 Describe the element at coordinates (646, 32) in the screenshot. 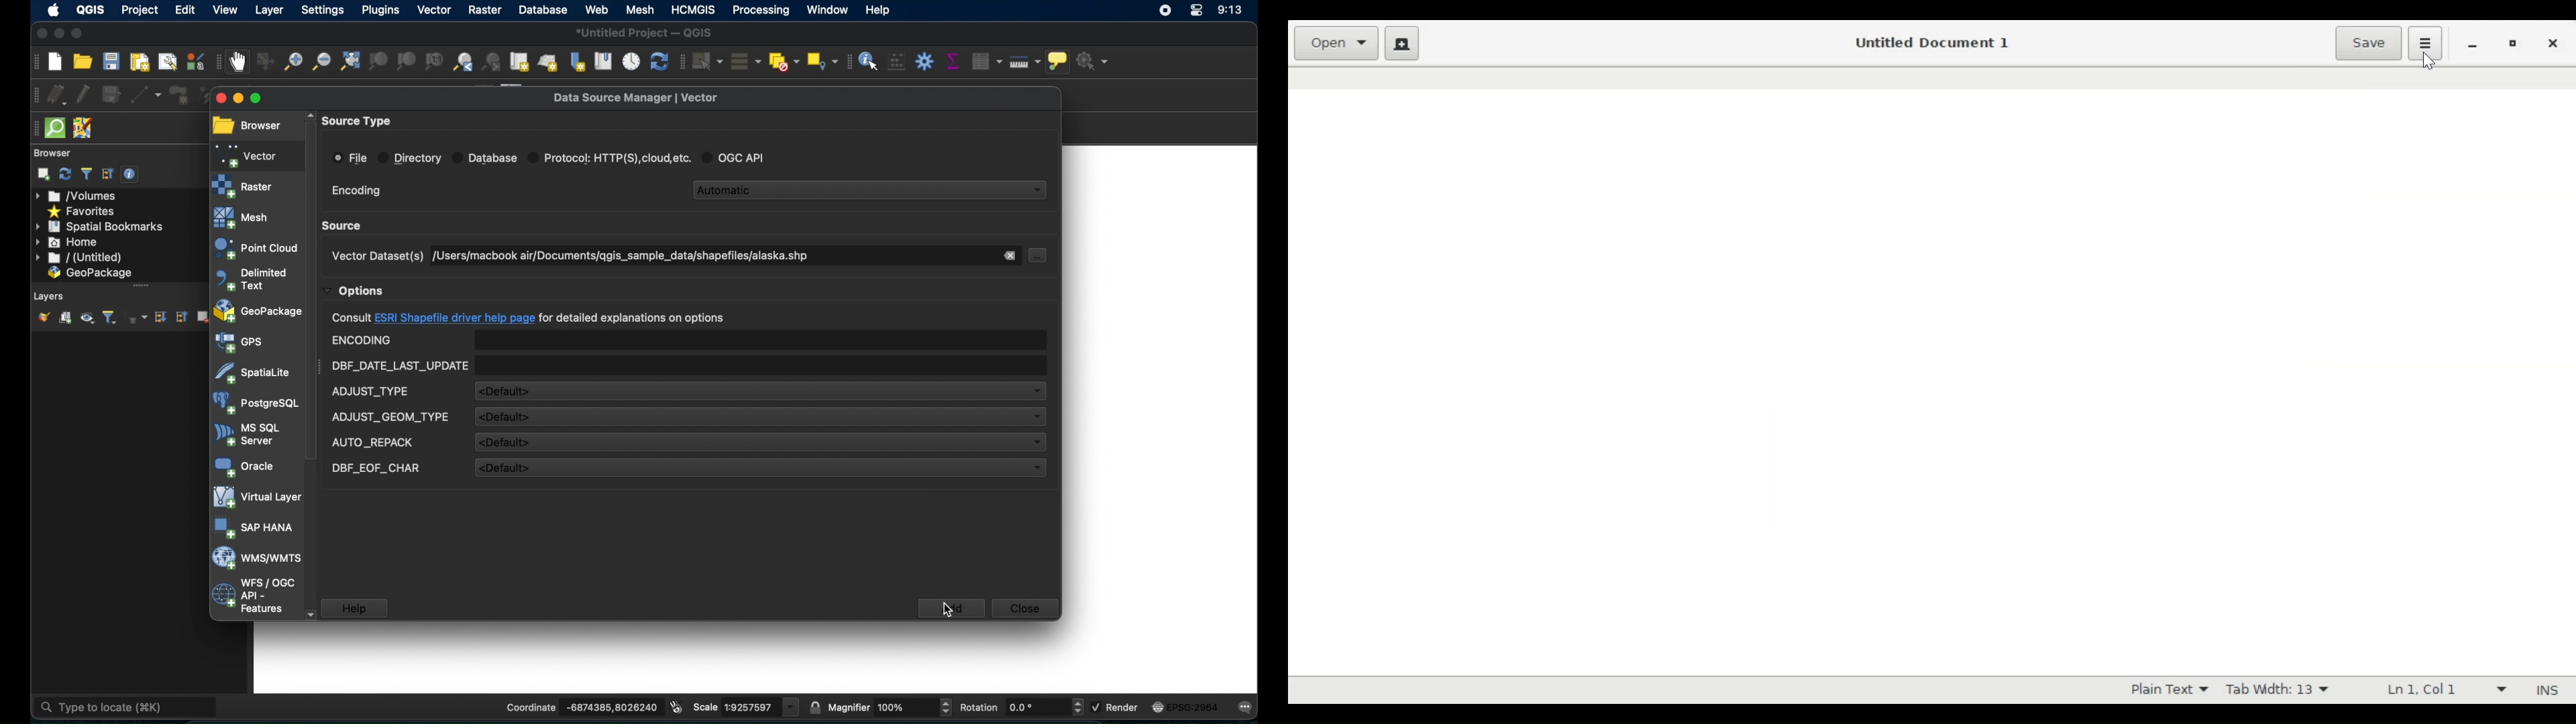

I see `*Untitled Project - QGIS` at that location.